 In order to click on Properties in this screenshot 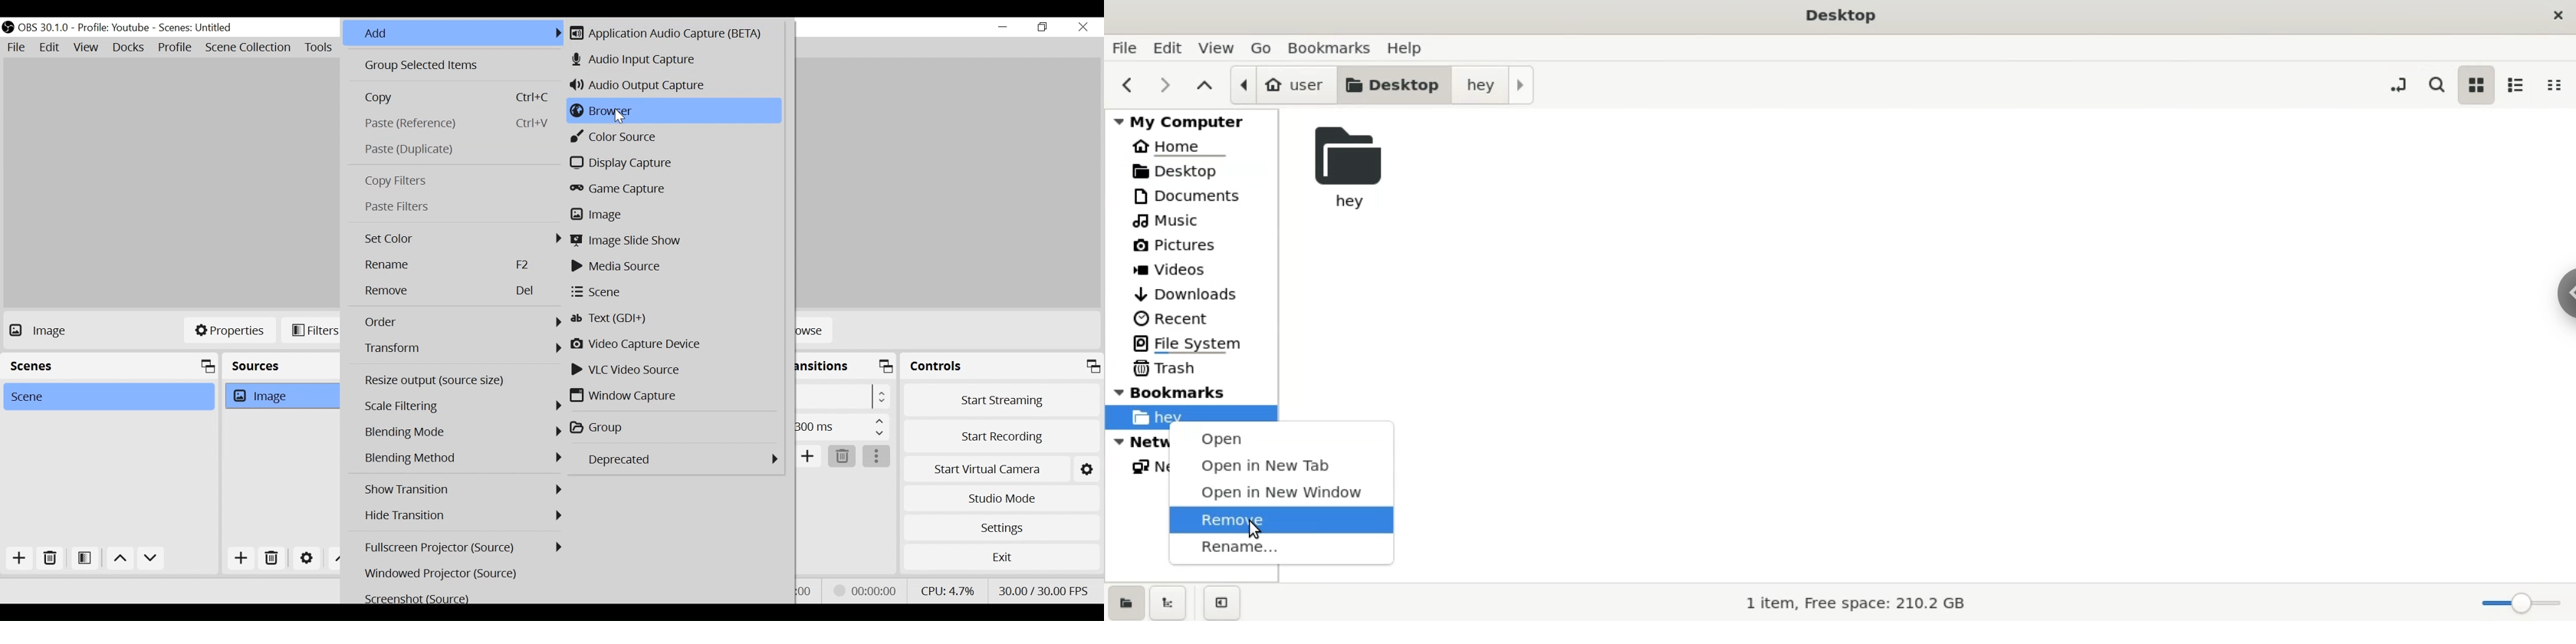, I will do `click(230, 331)`.